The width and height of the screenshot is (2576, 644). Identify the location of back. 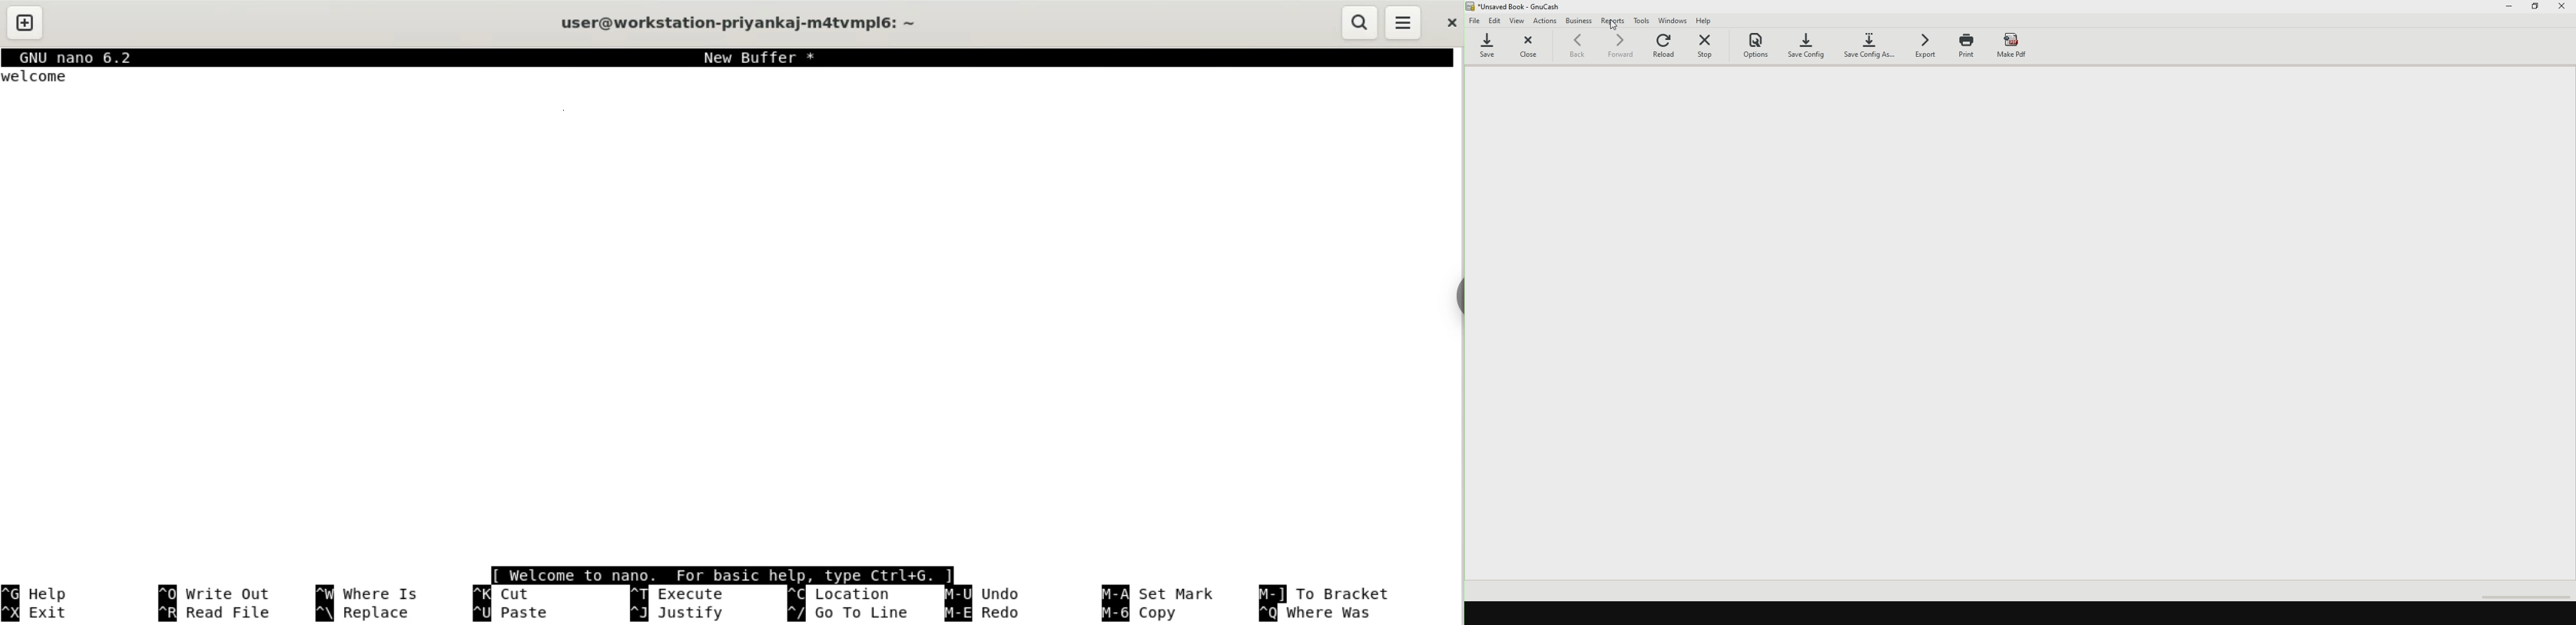
(1583, 49).